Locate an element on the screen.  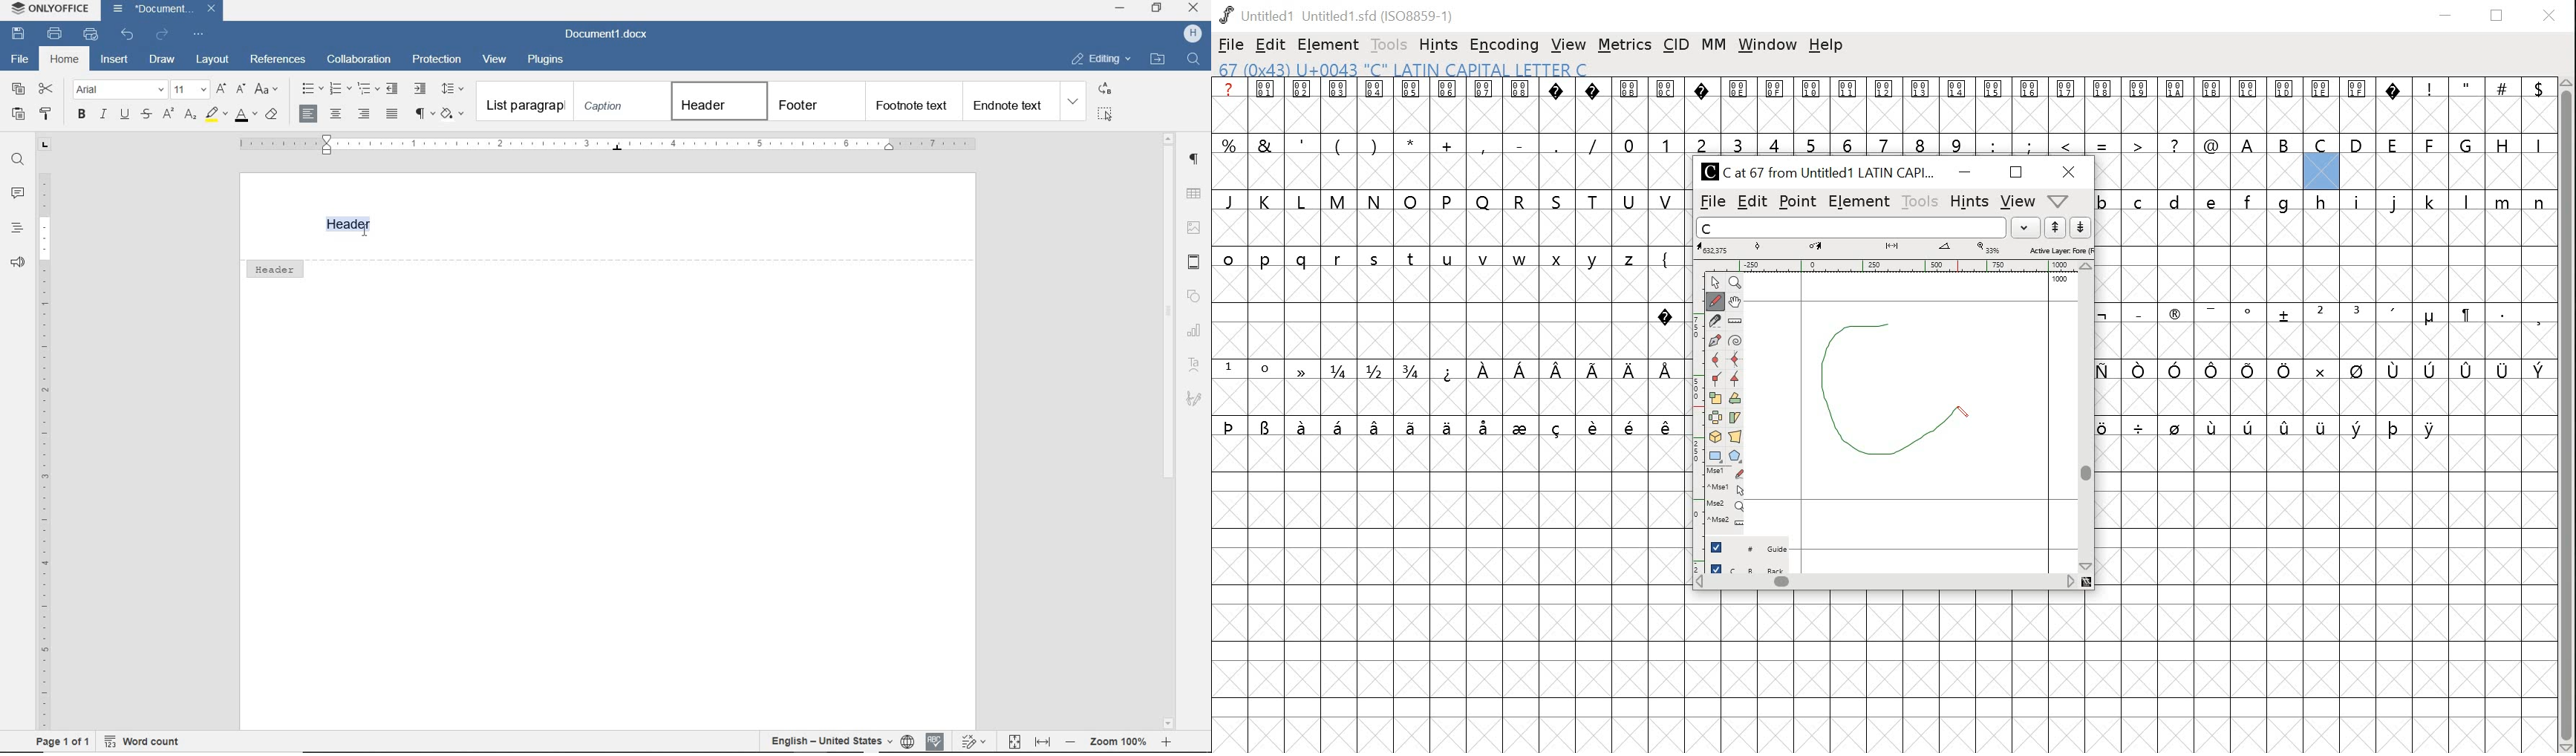
DOCUMENT NAME is located at coordinates (607, 35).